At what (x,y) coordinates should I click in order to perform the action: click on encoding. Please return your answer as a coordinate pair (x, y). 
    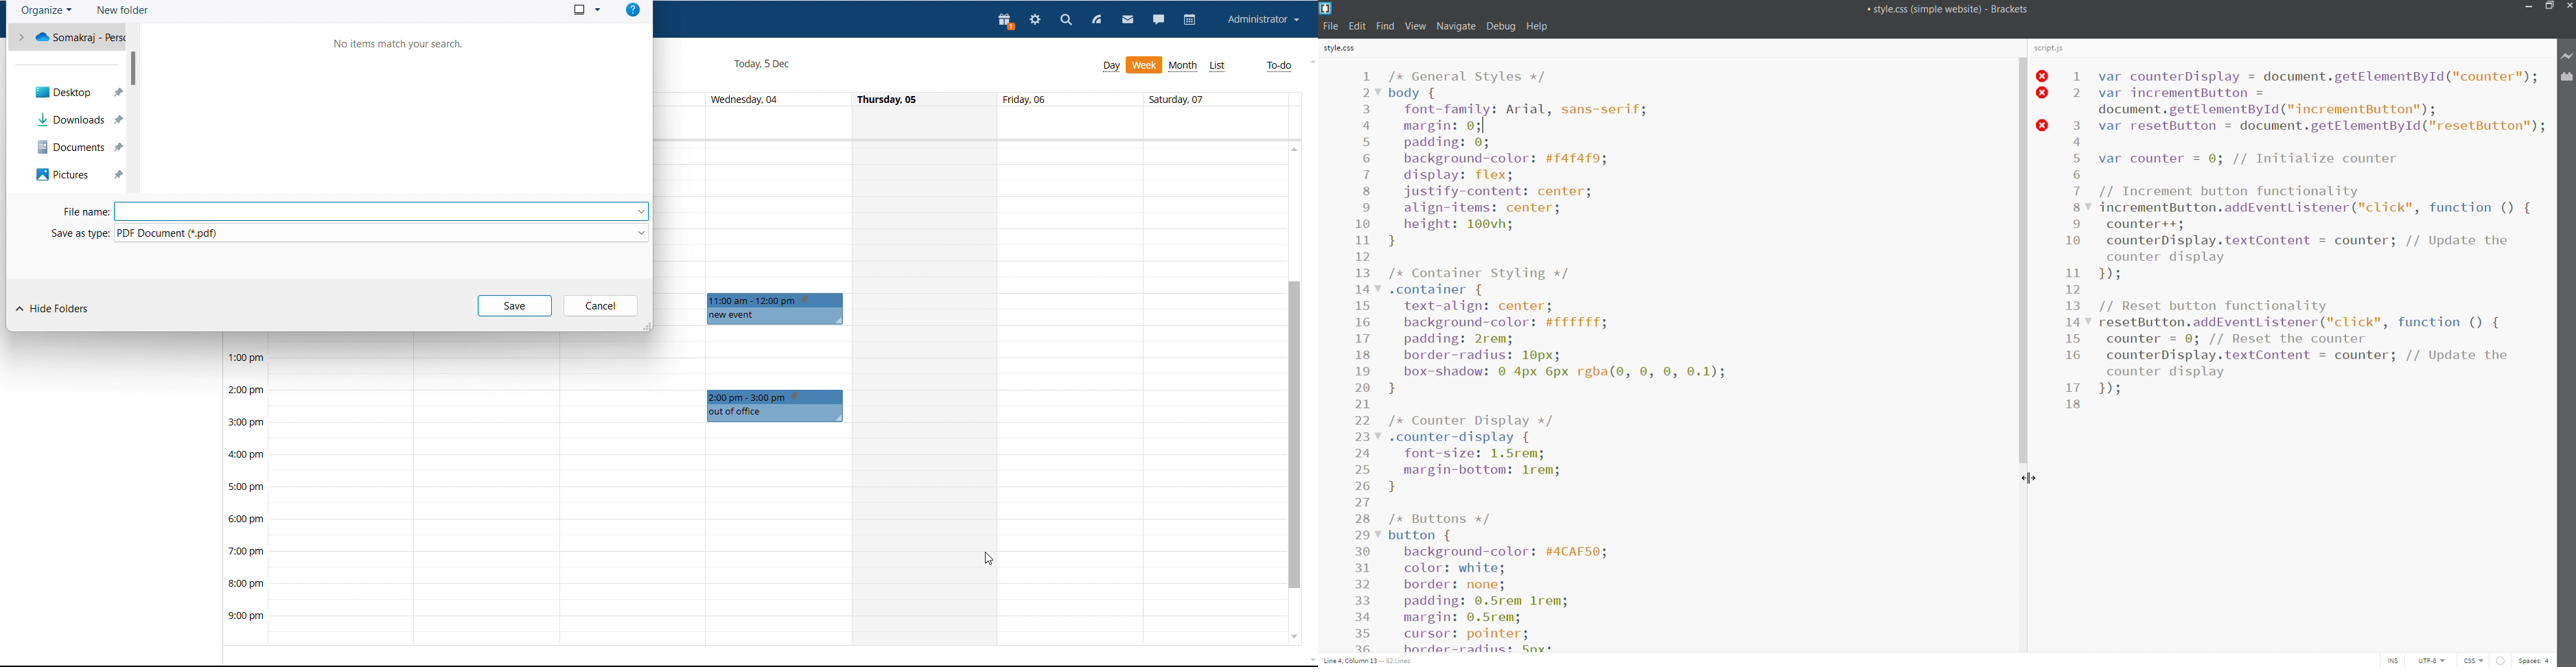
    Looking at the image, I should click on (2429, 660).